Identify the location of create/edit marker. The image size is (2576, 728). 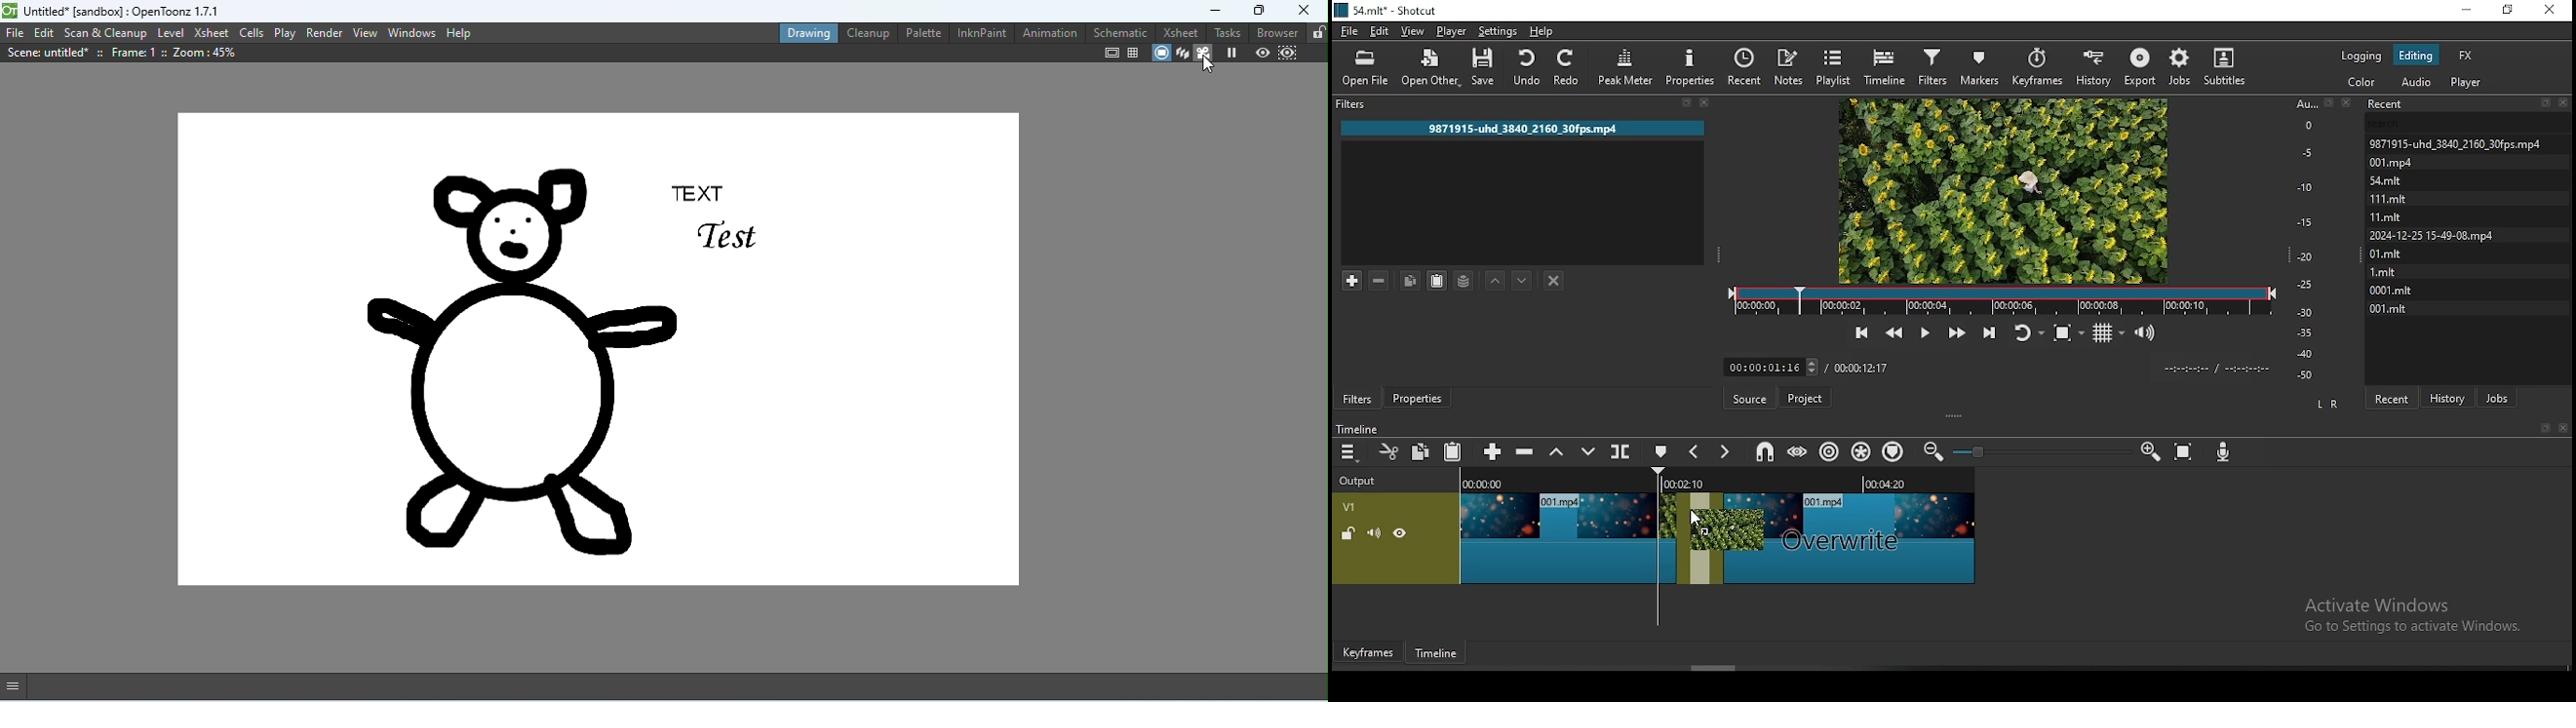
(1659, 452).